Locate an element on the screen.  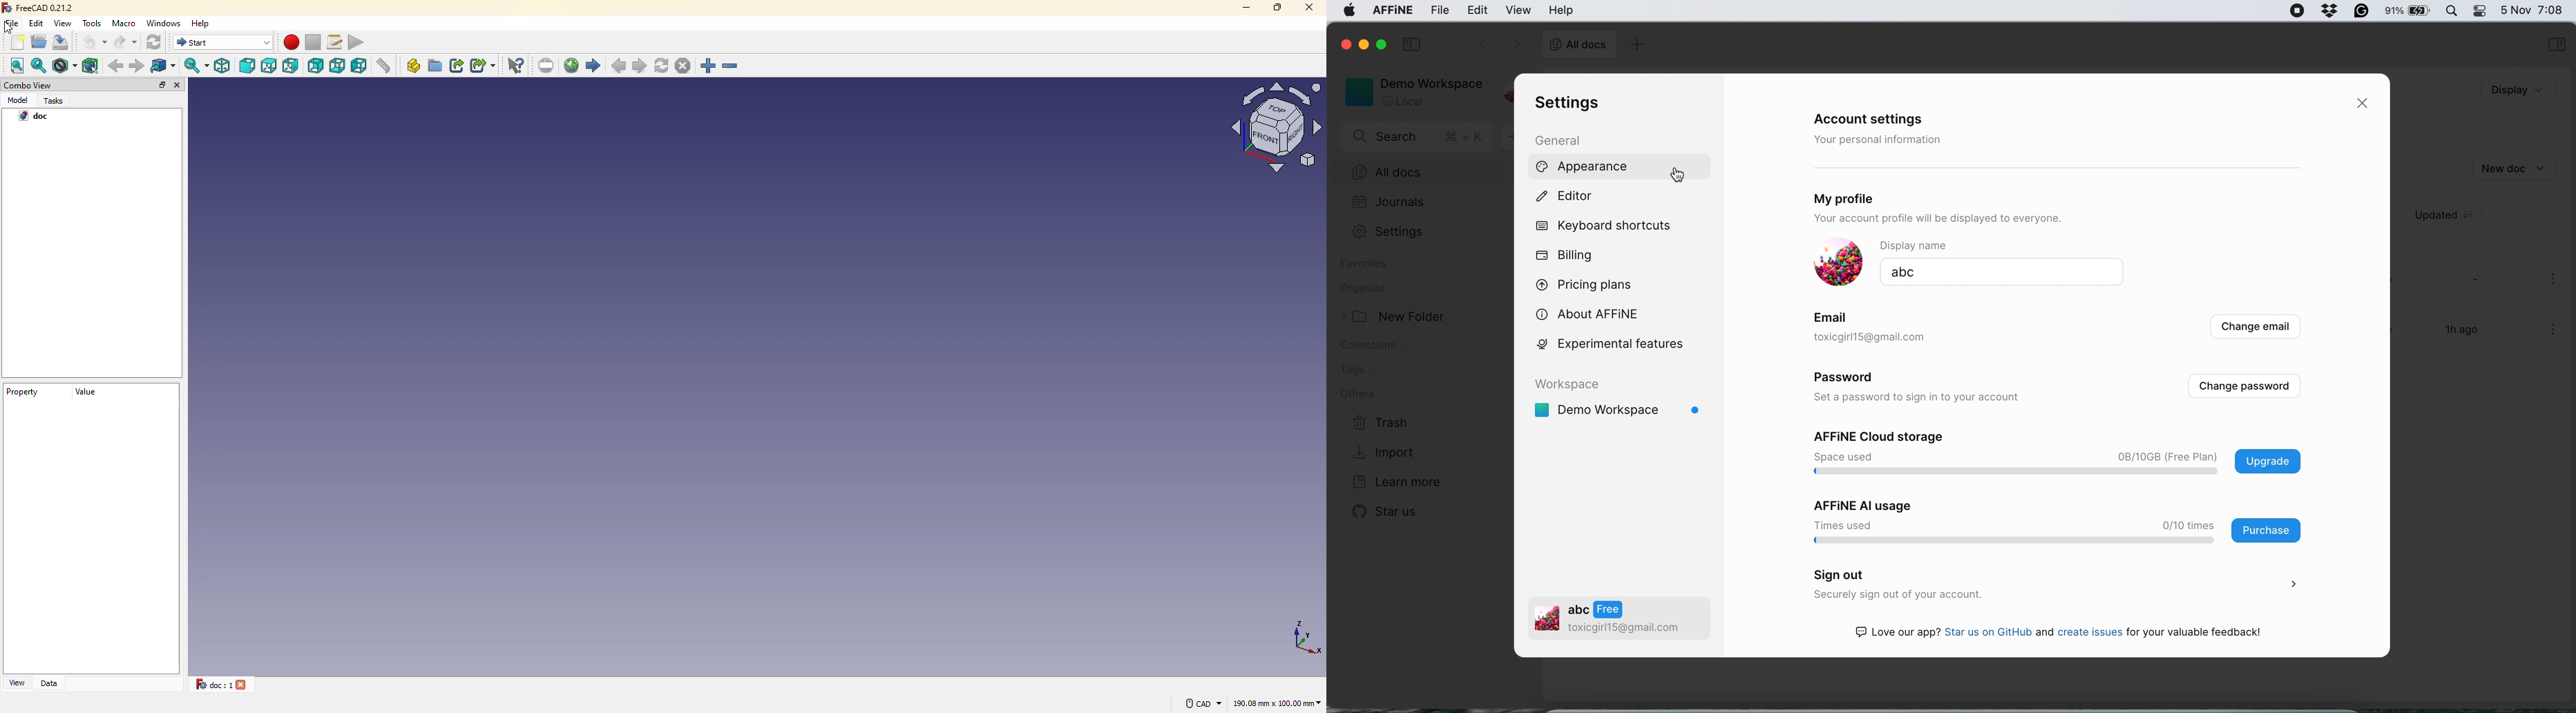
minimize is located at coordinates (1241, 7).